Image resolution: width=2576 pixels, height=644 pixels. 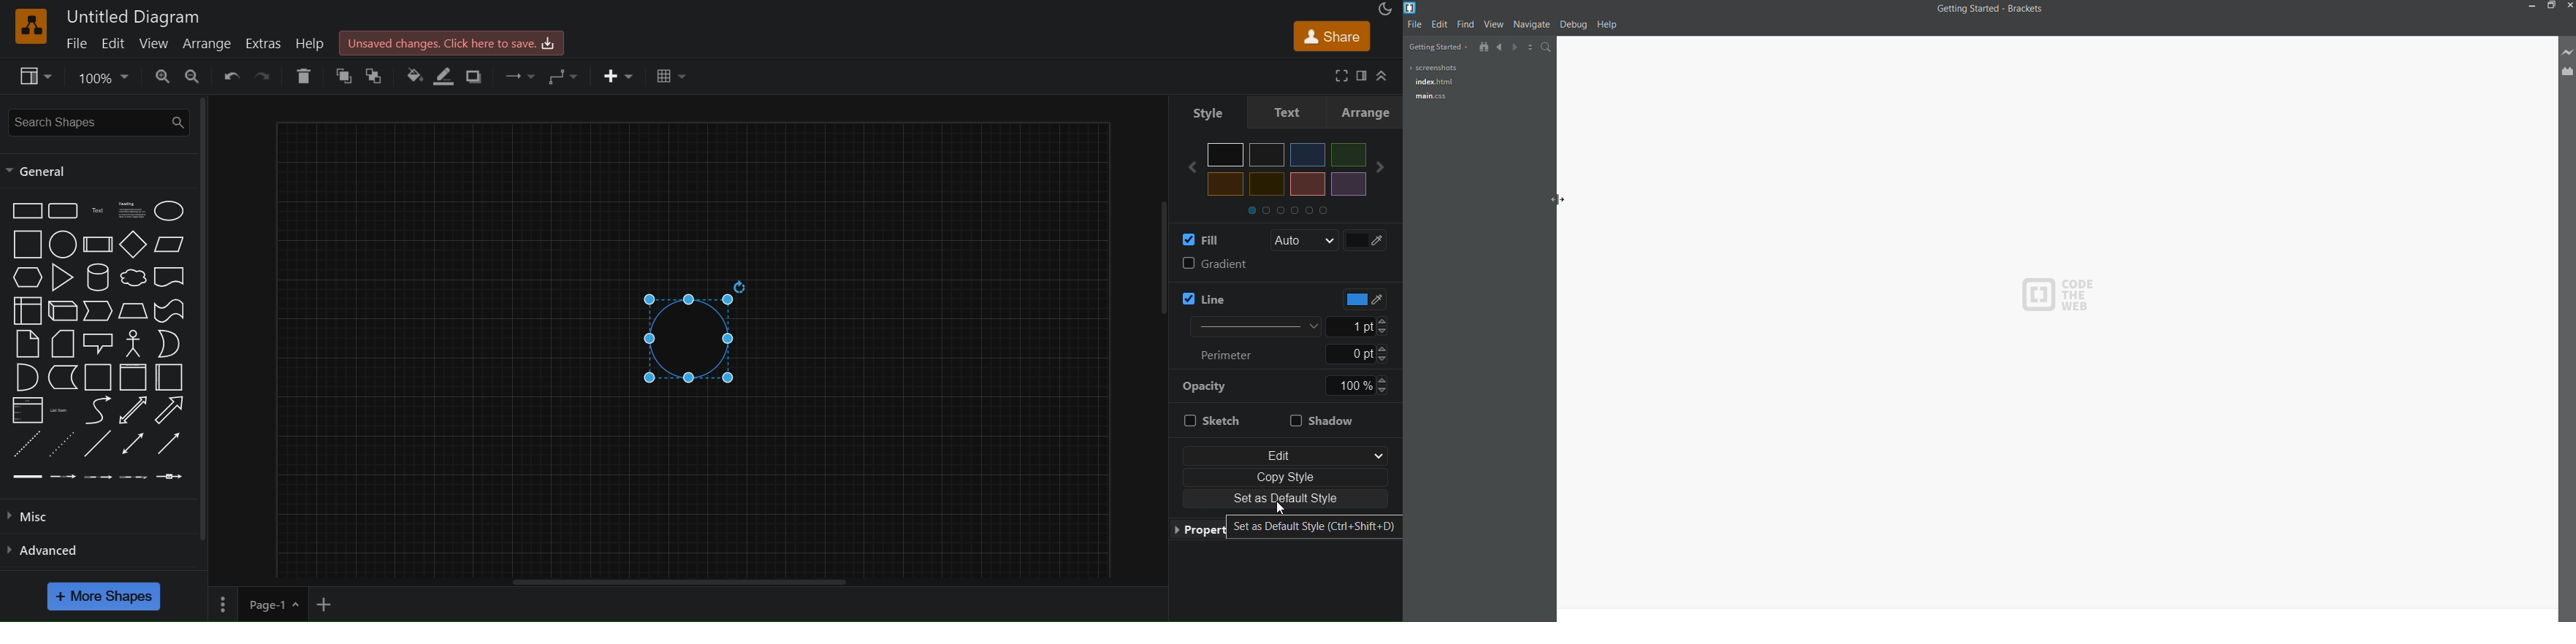 I want to click on cube, so click(x=63, y=312).